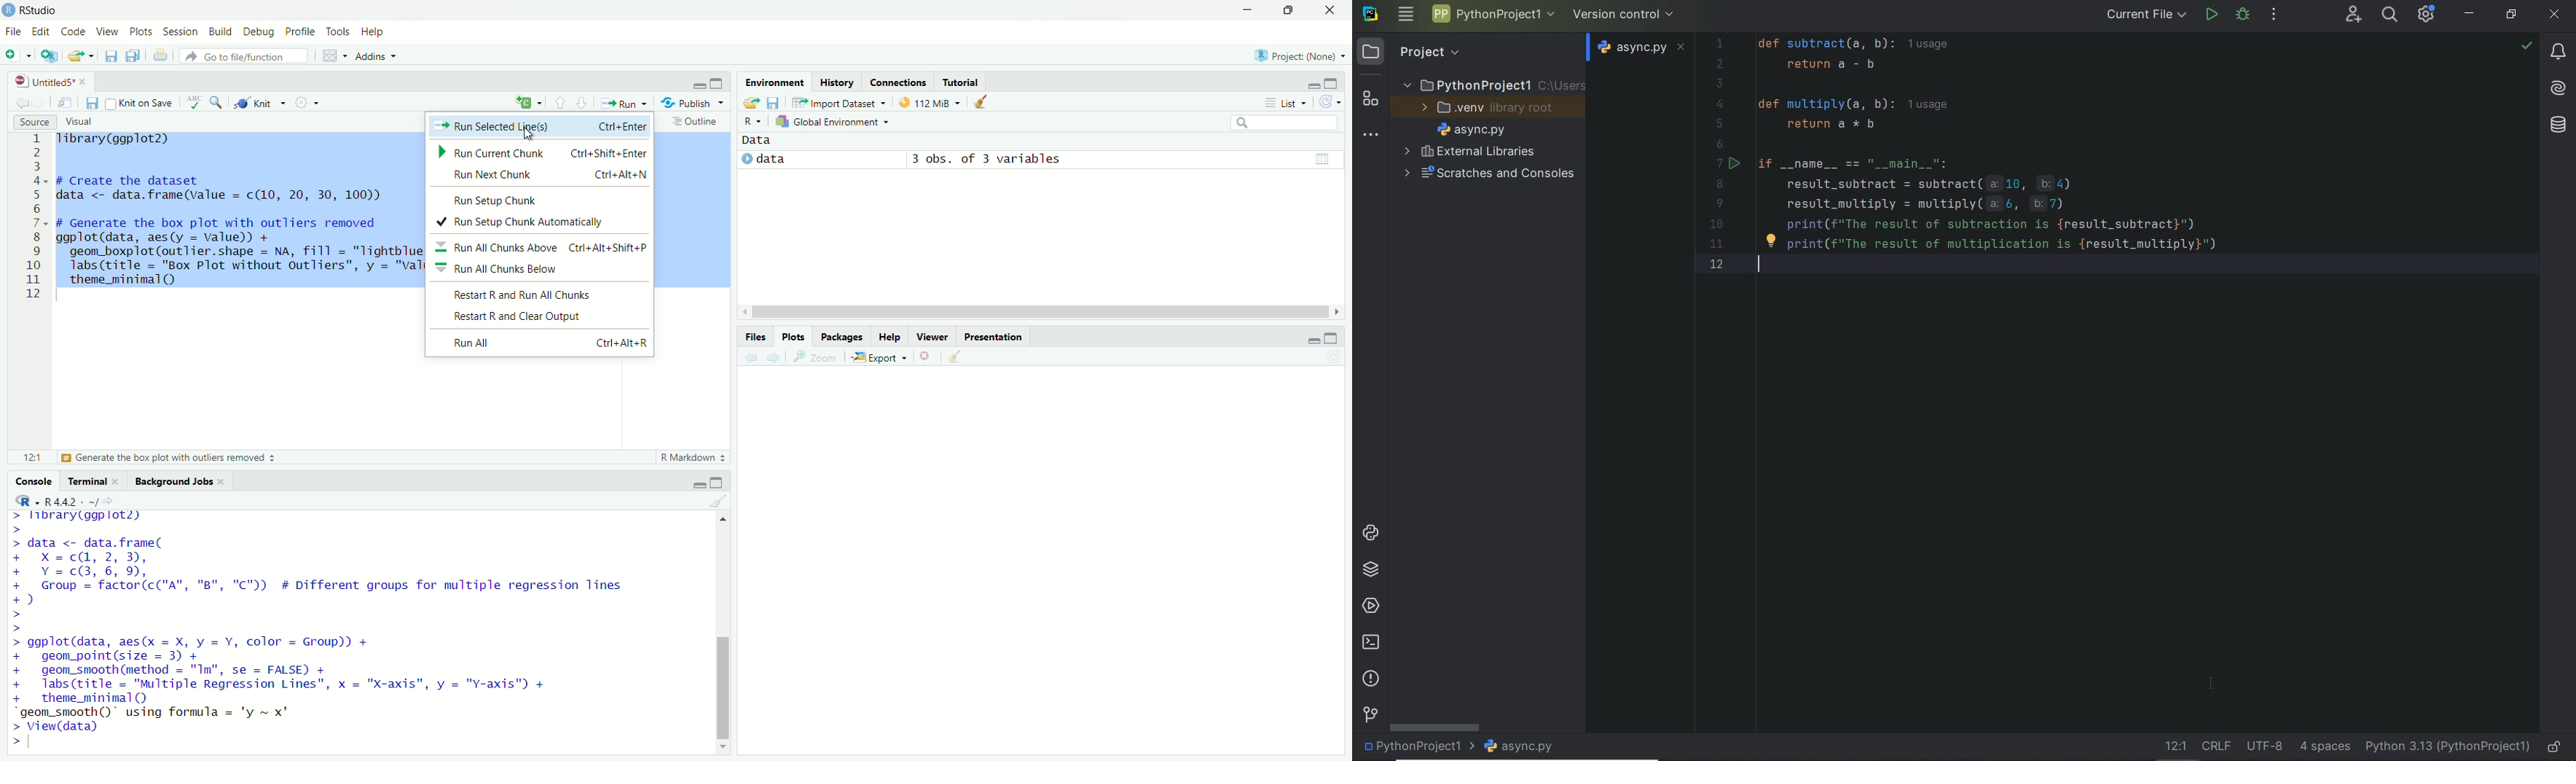 This screenshot has height=784, width=2576. I want to click on Calculate Subtraction Code, so click(2102, 156).